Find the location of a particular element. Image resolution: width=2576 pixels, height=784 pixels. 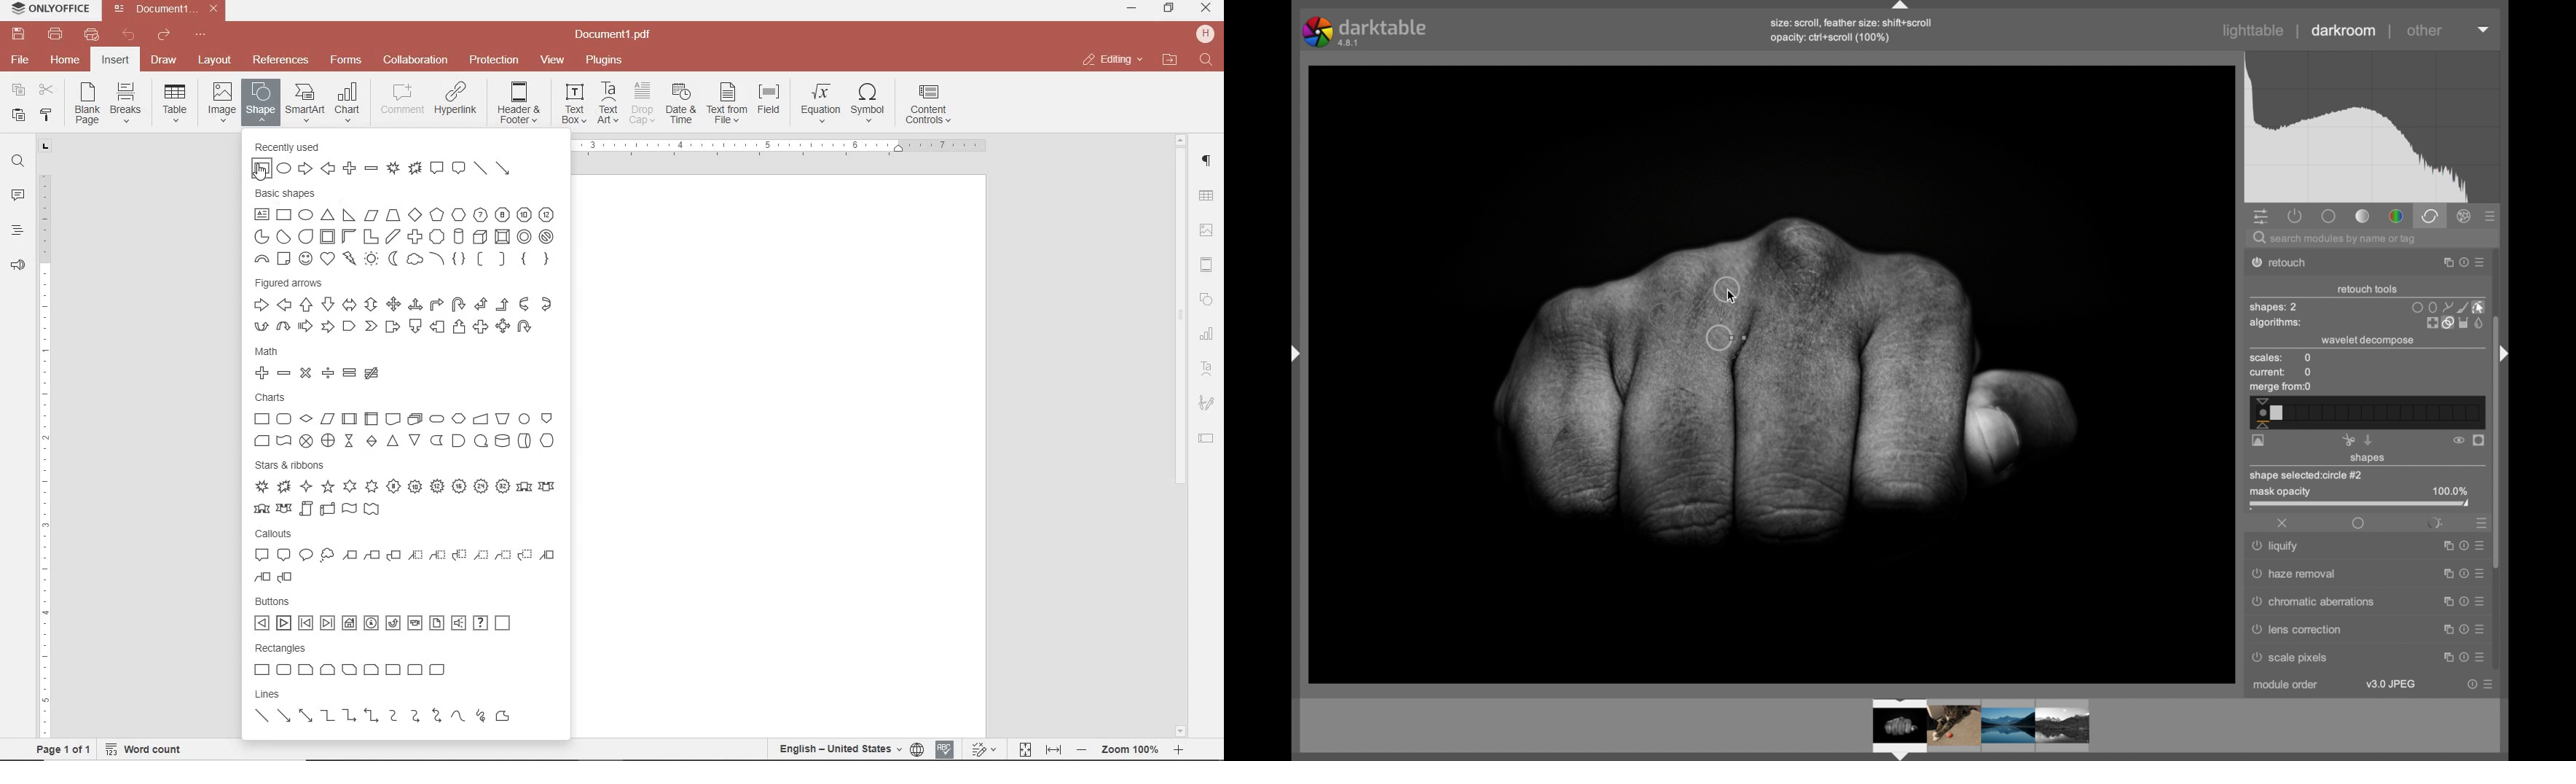

current 0 is located at coordinates (2282, 373).